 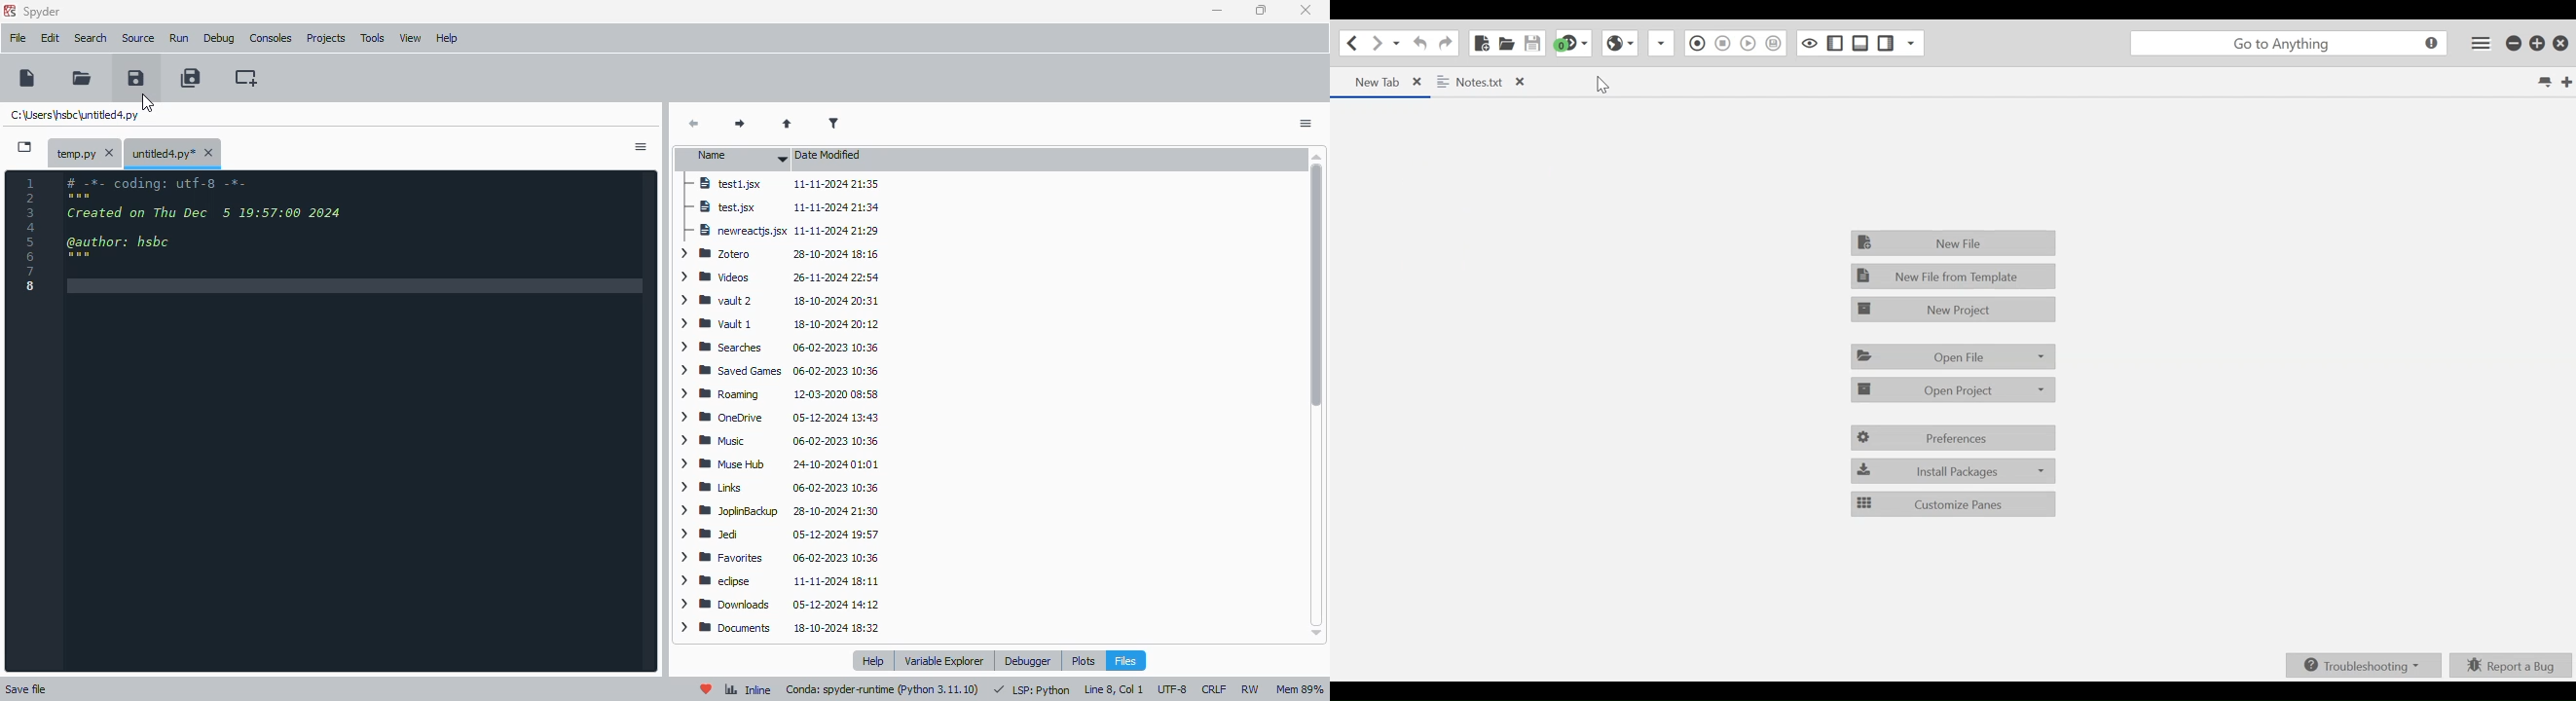 I want to click on UTF-8, so click(x=1173, y=688).